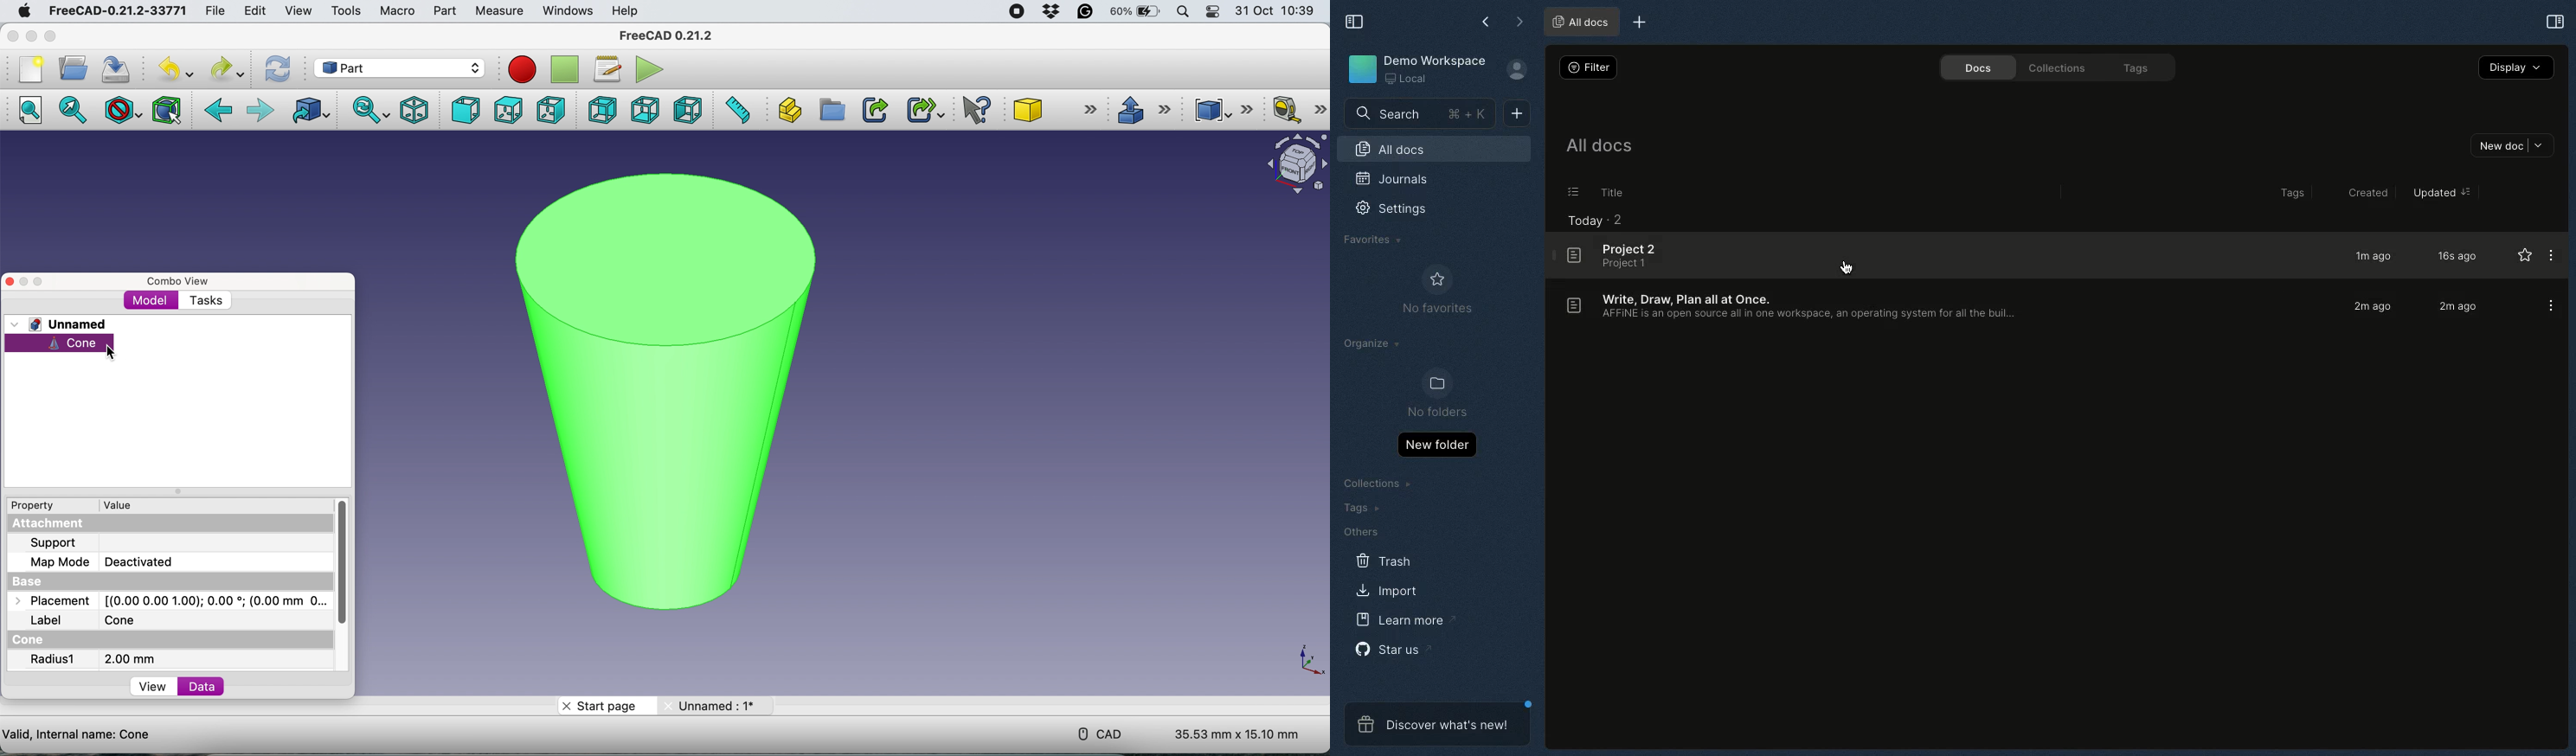 This screenshot has width=2576, height=756. I want to click on create group, so click(832, 111).